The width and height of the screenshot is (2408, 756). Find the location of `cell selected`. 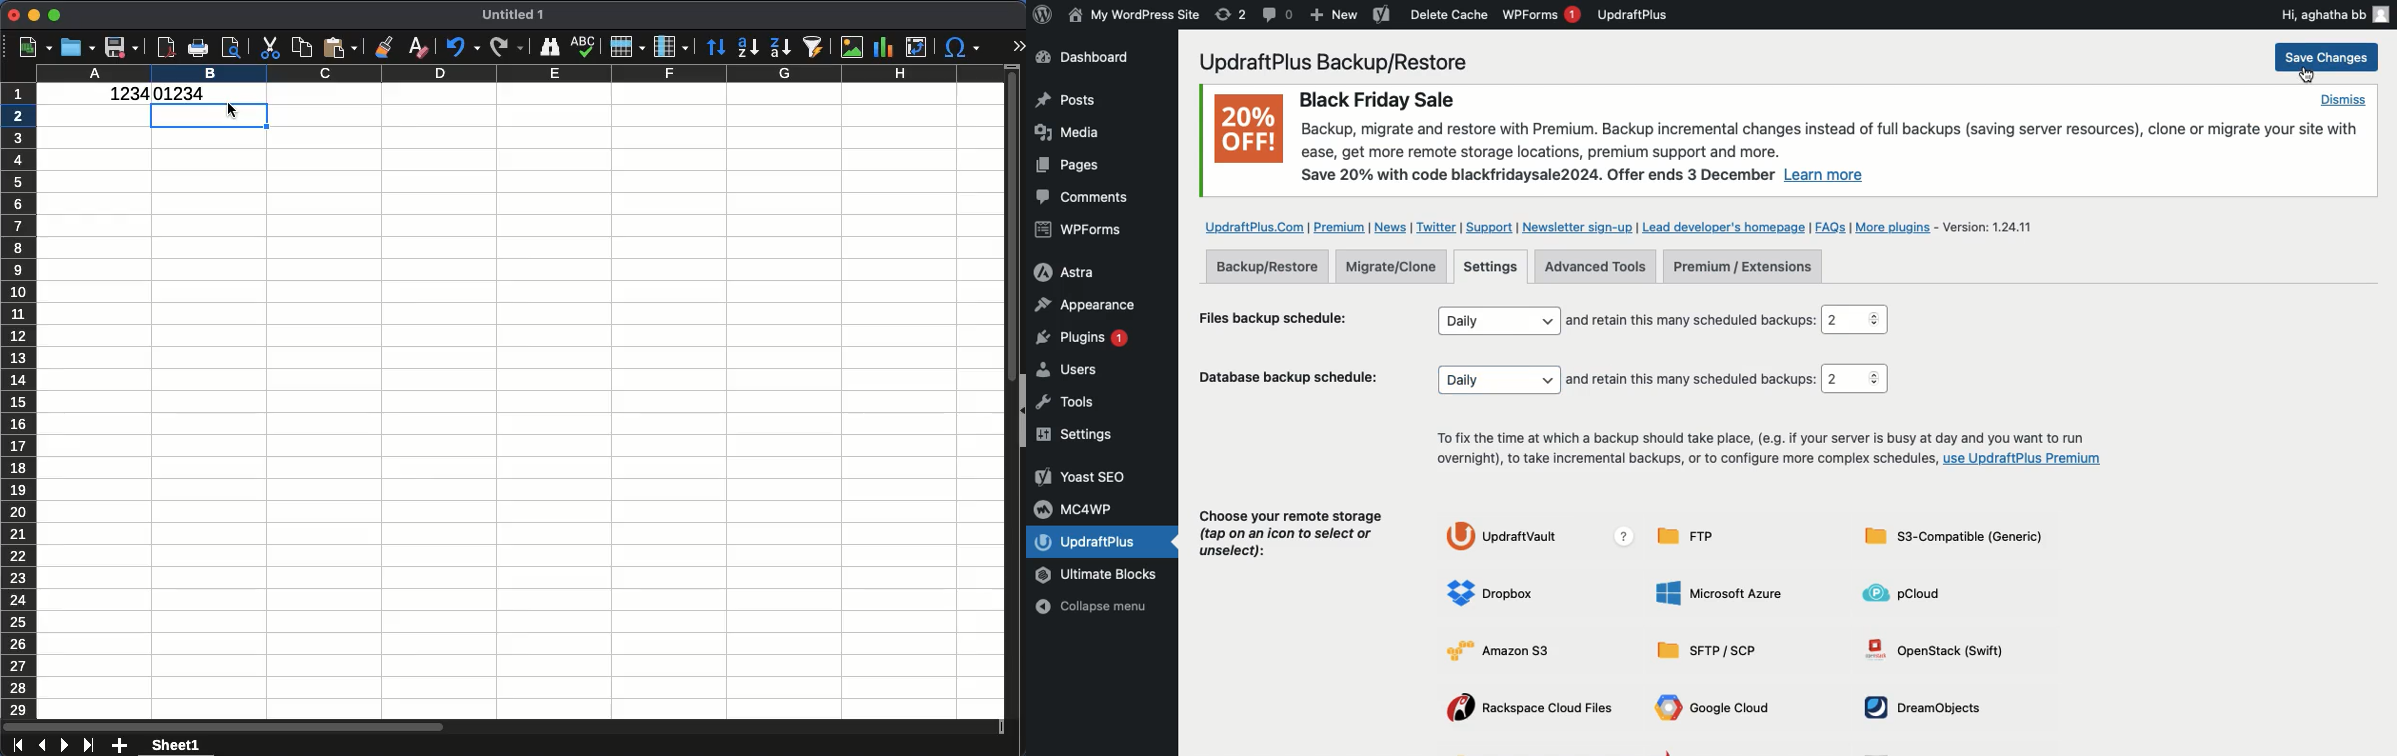

cell selected is located at coordinates (208, 117).